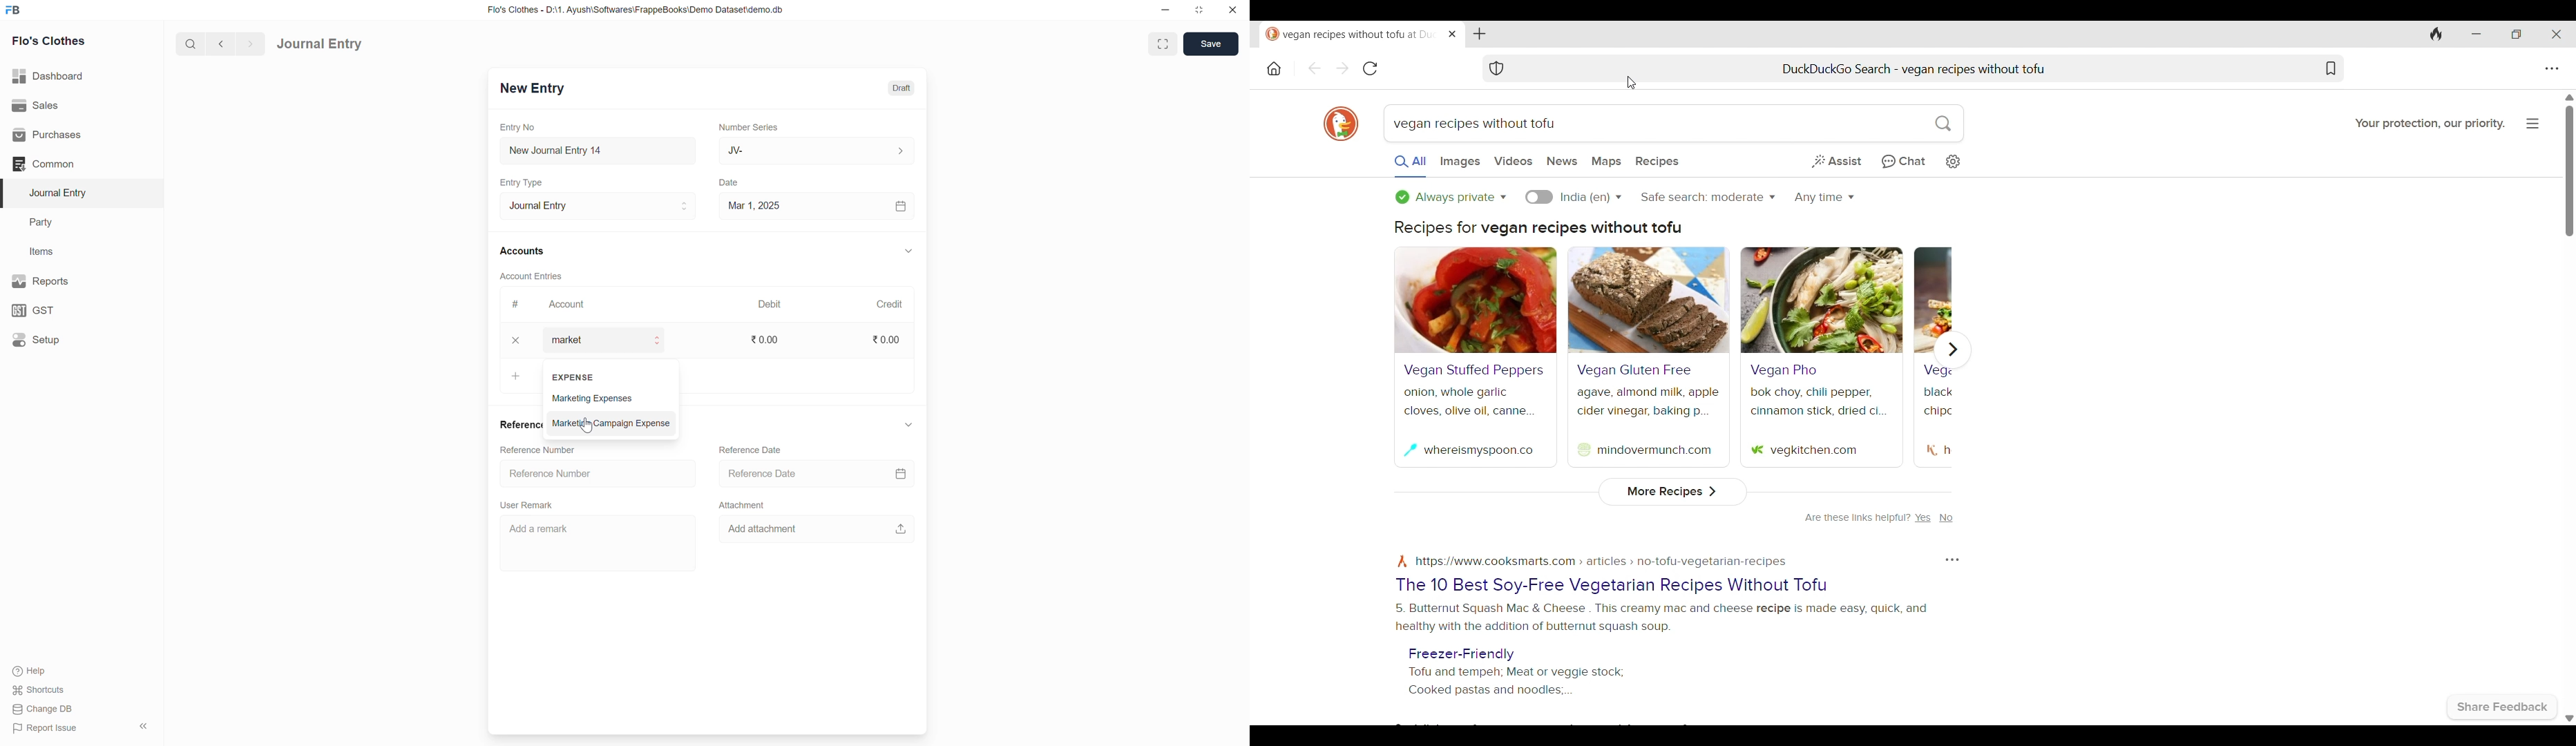  Describe the element at coordinates (907, 425) in the screenshot. I see `down` at that location.